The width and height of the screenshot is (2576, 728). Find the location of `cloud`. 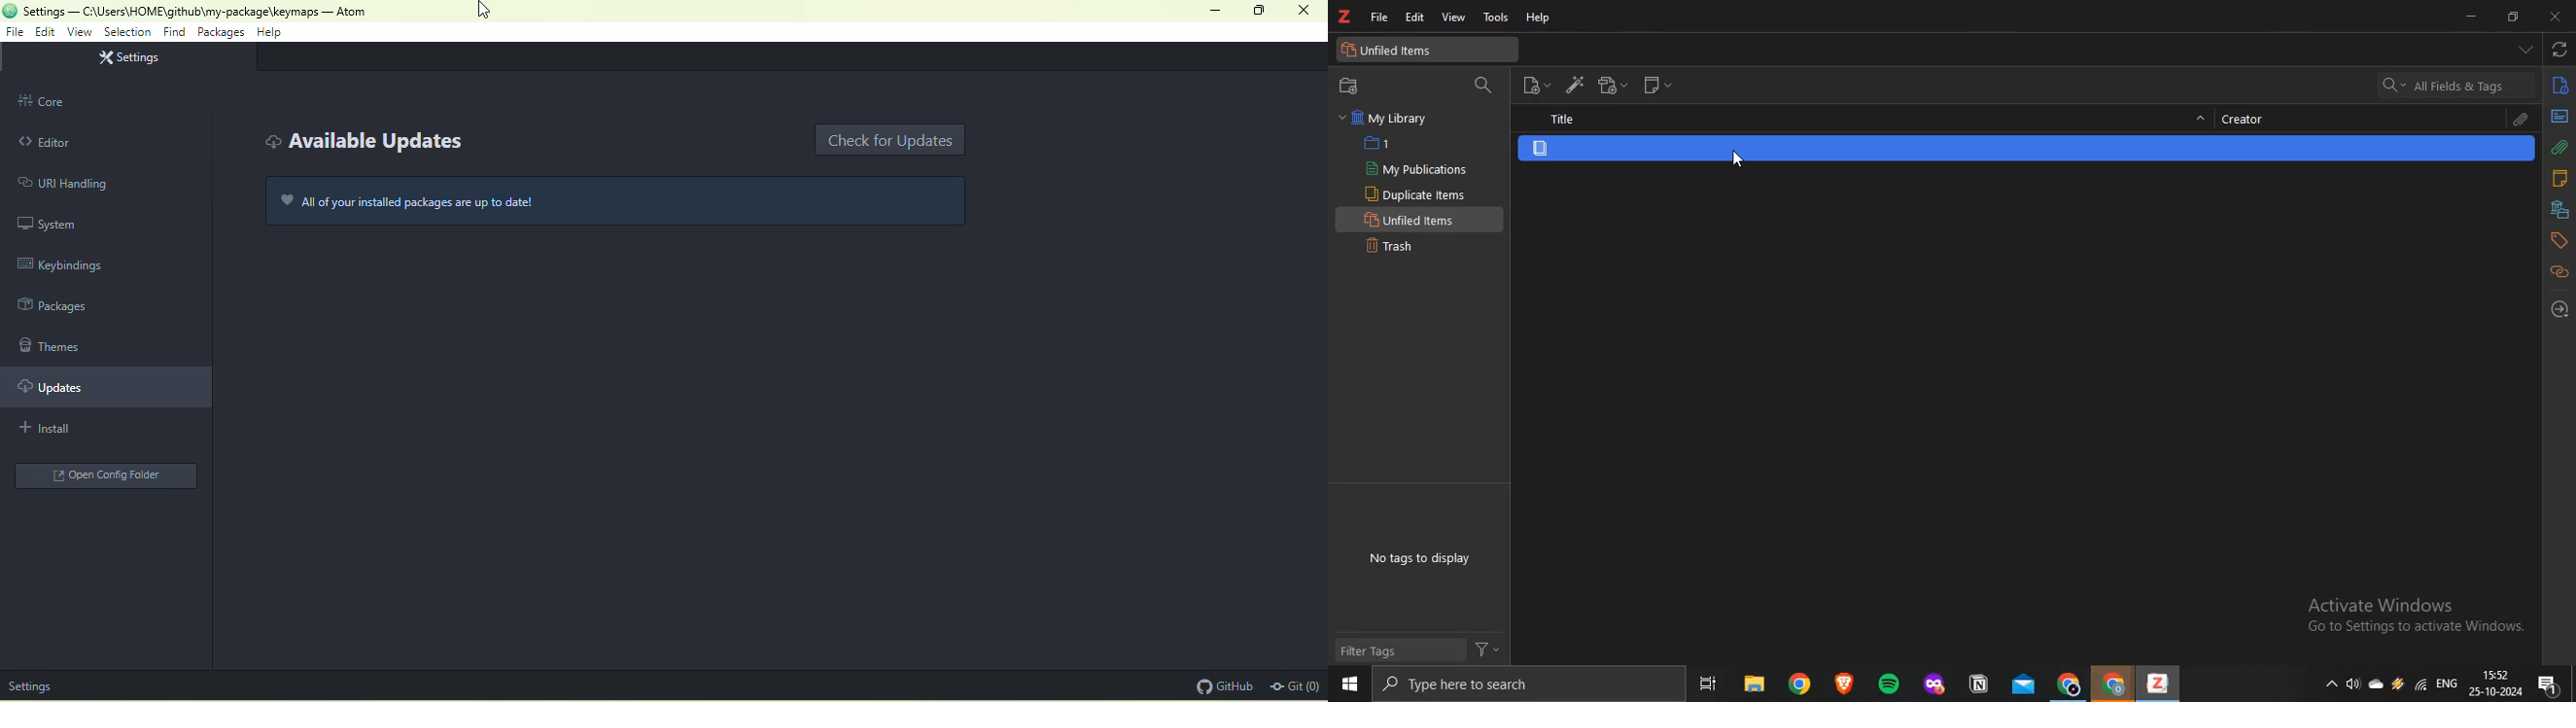

cloud is located at coordinates (2379, 682).